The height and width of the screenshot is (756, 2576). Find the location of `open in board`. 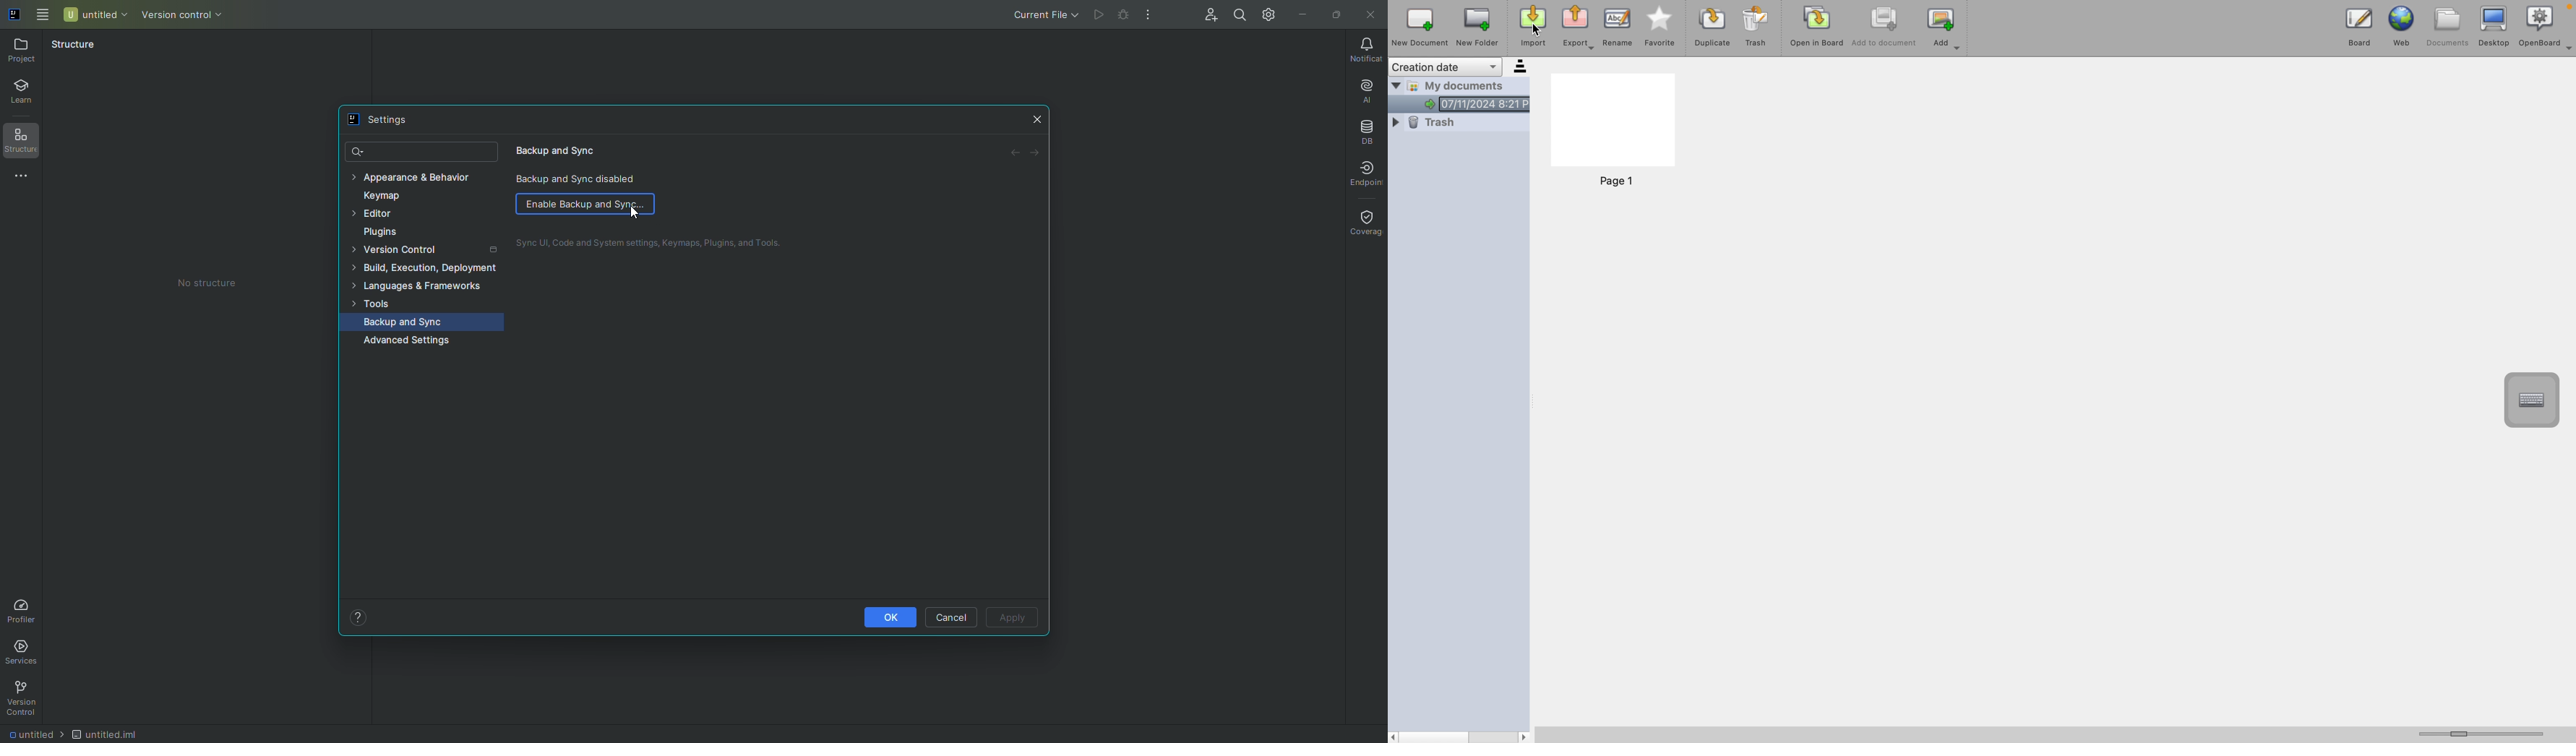

open in board is located at coordinates (1817, 30).